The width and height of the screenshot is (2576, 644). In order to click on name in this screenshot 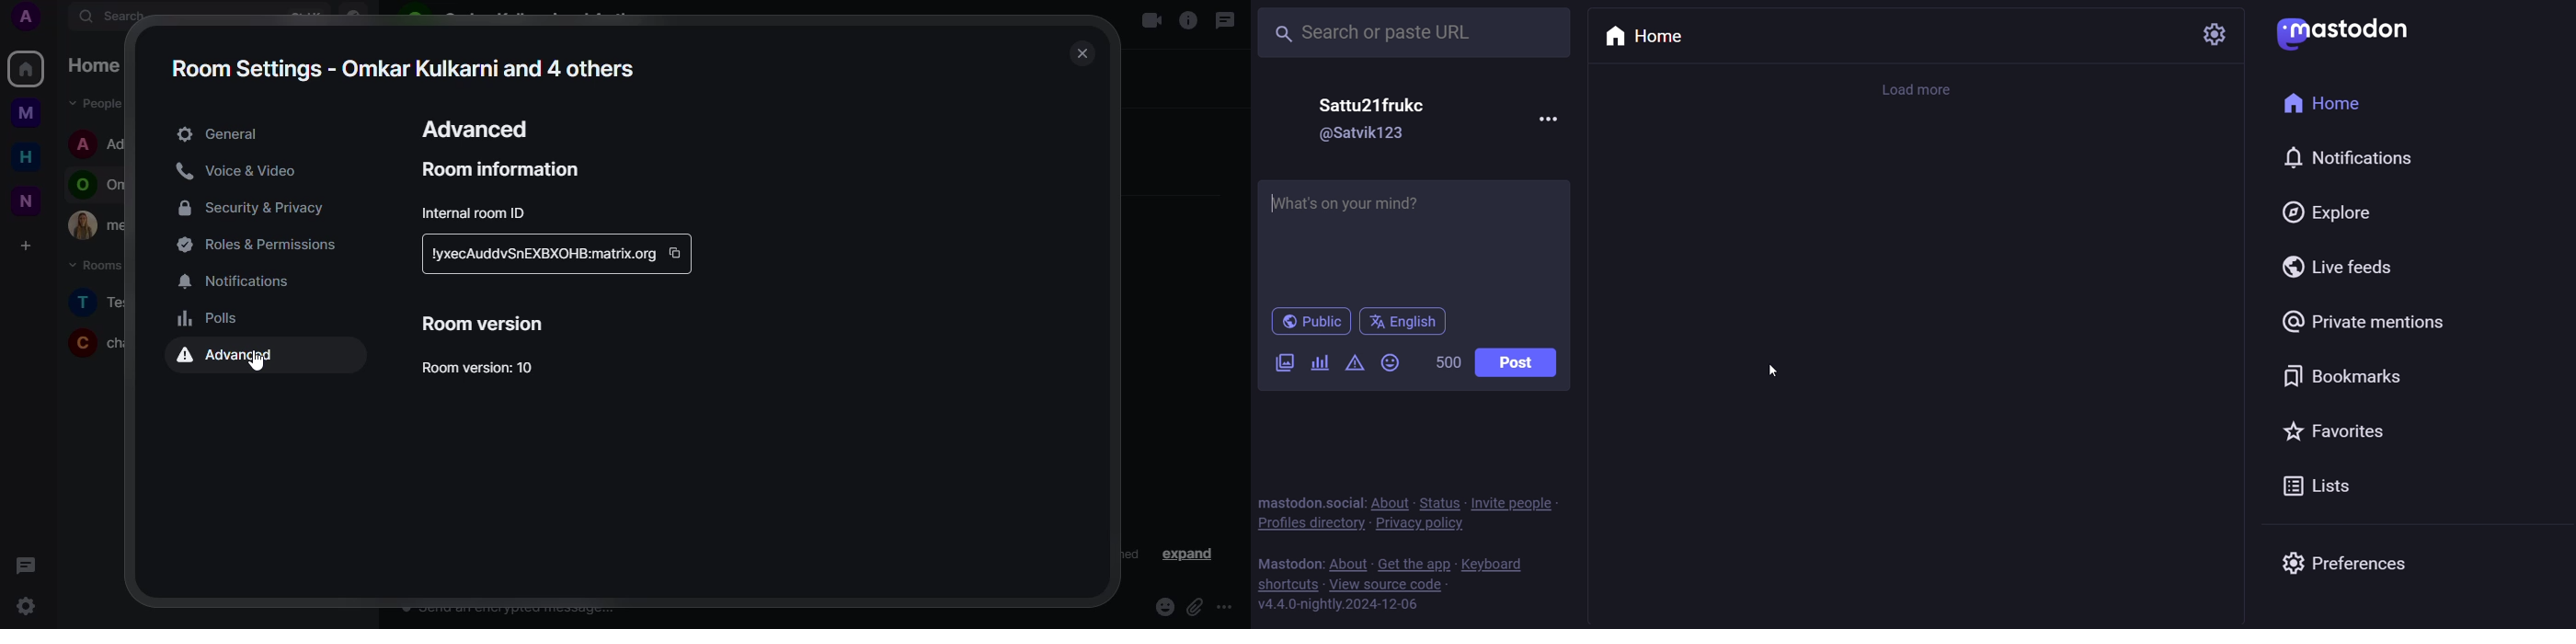, I will do `click(1373, 104)`.